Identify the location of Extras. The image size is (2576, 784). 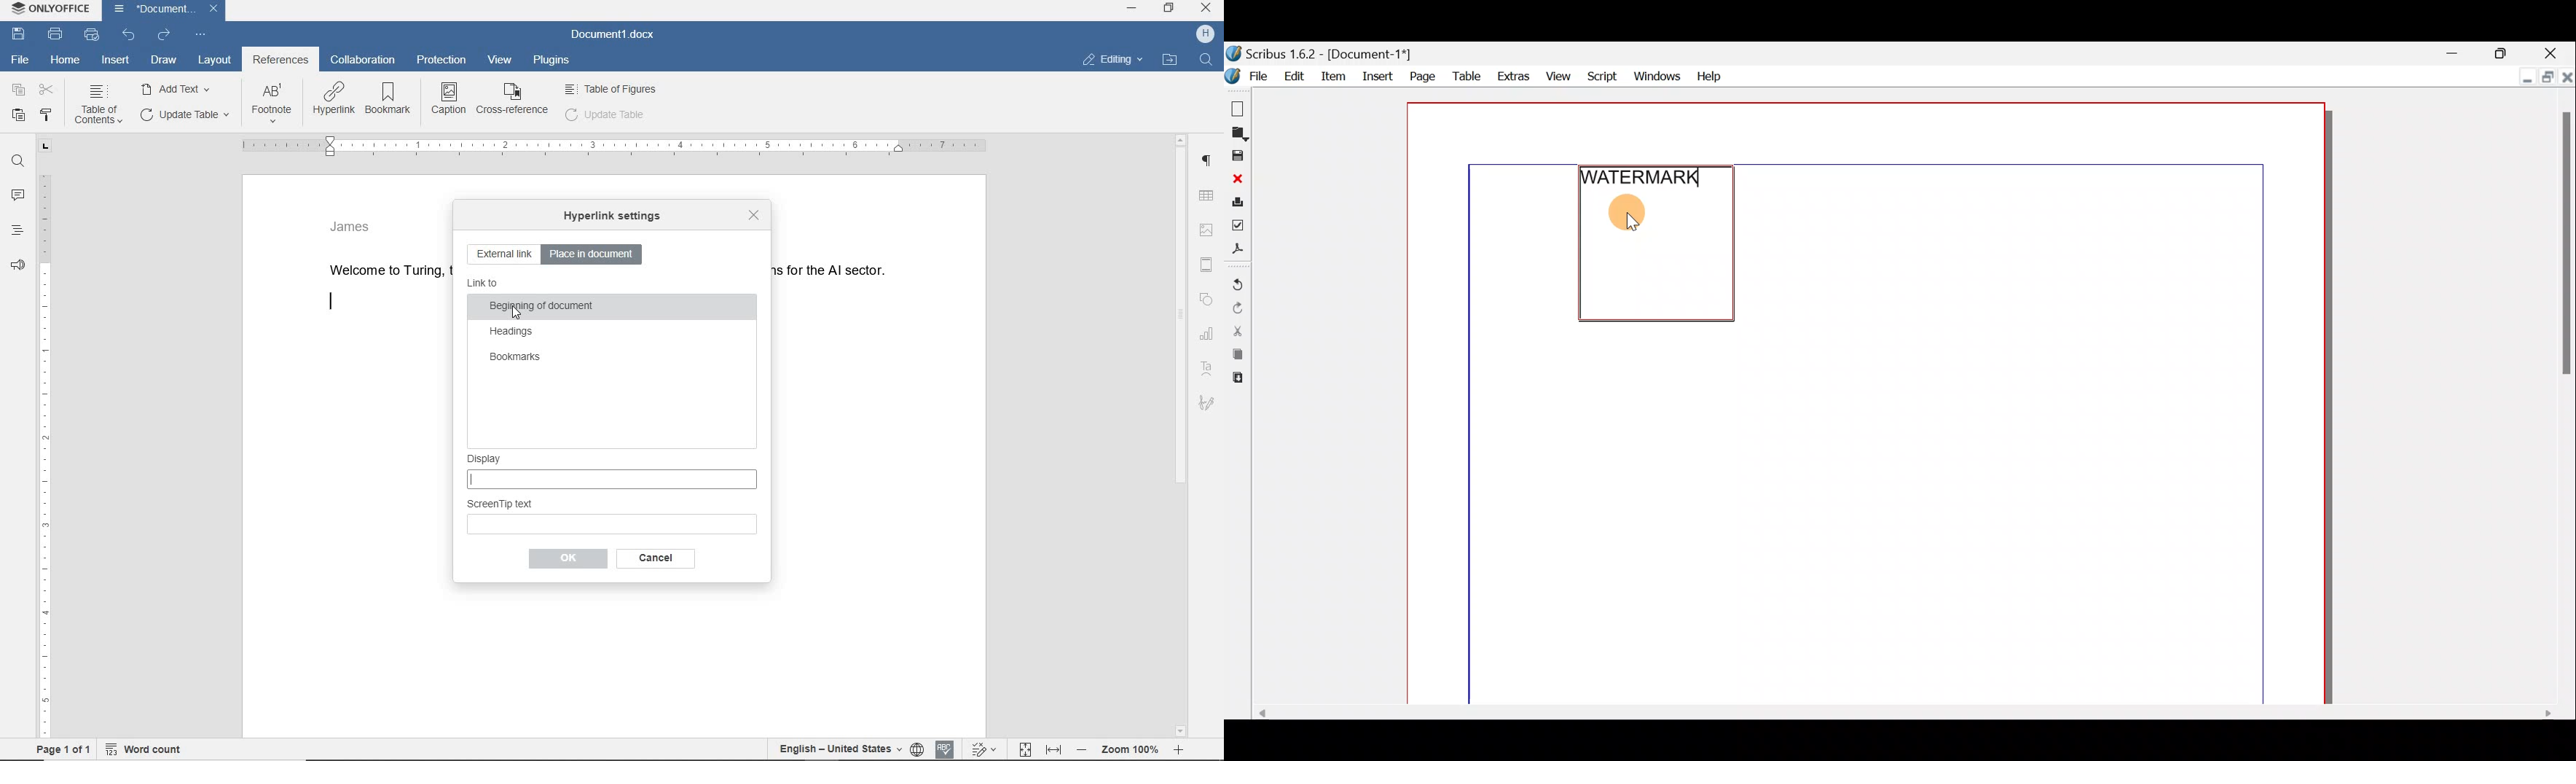
(1512, 77).